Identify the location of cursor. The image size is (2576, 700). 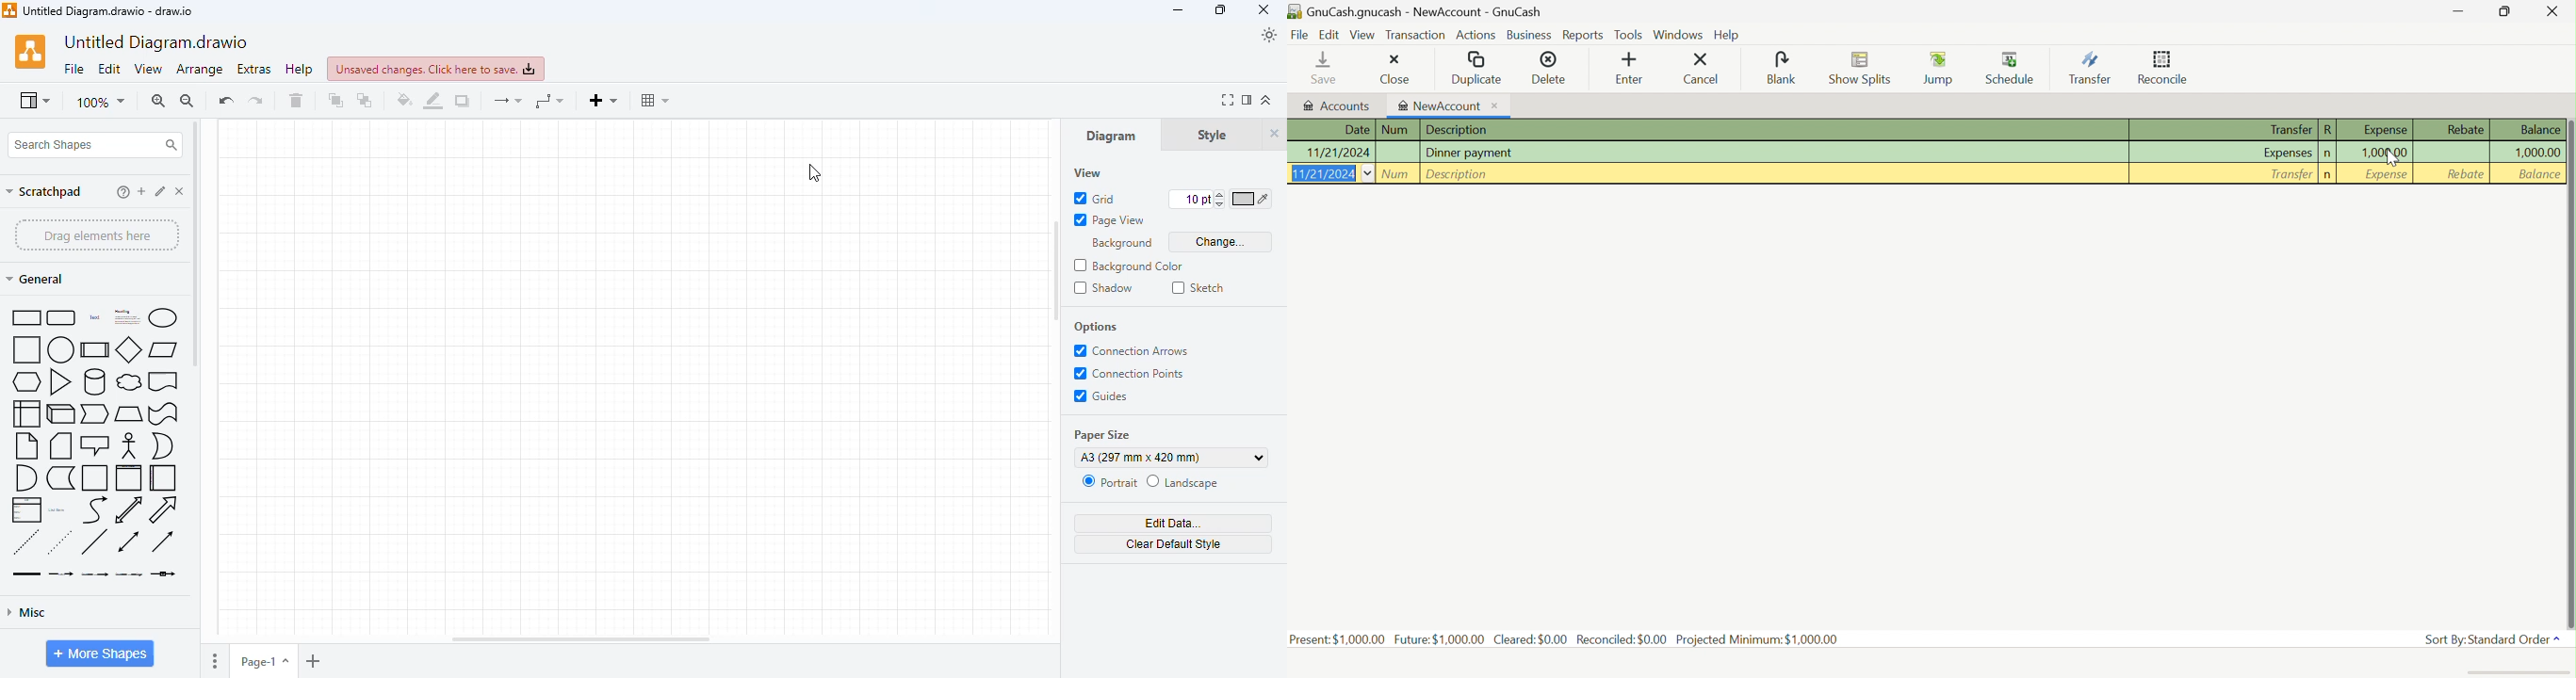
(815, 173).